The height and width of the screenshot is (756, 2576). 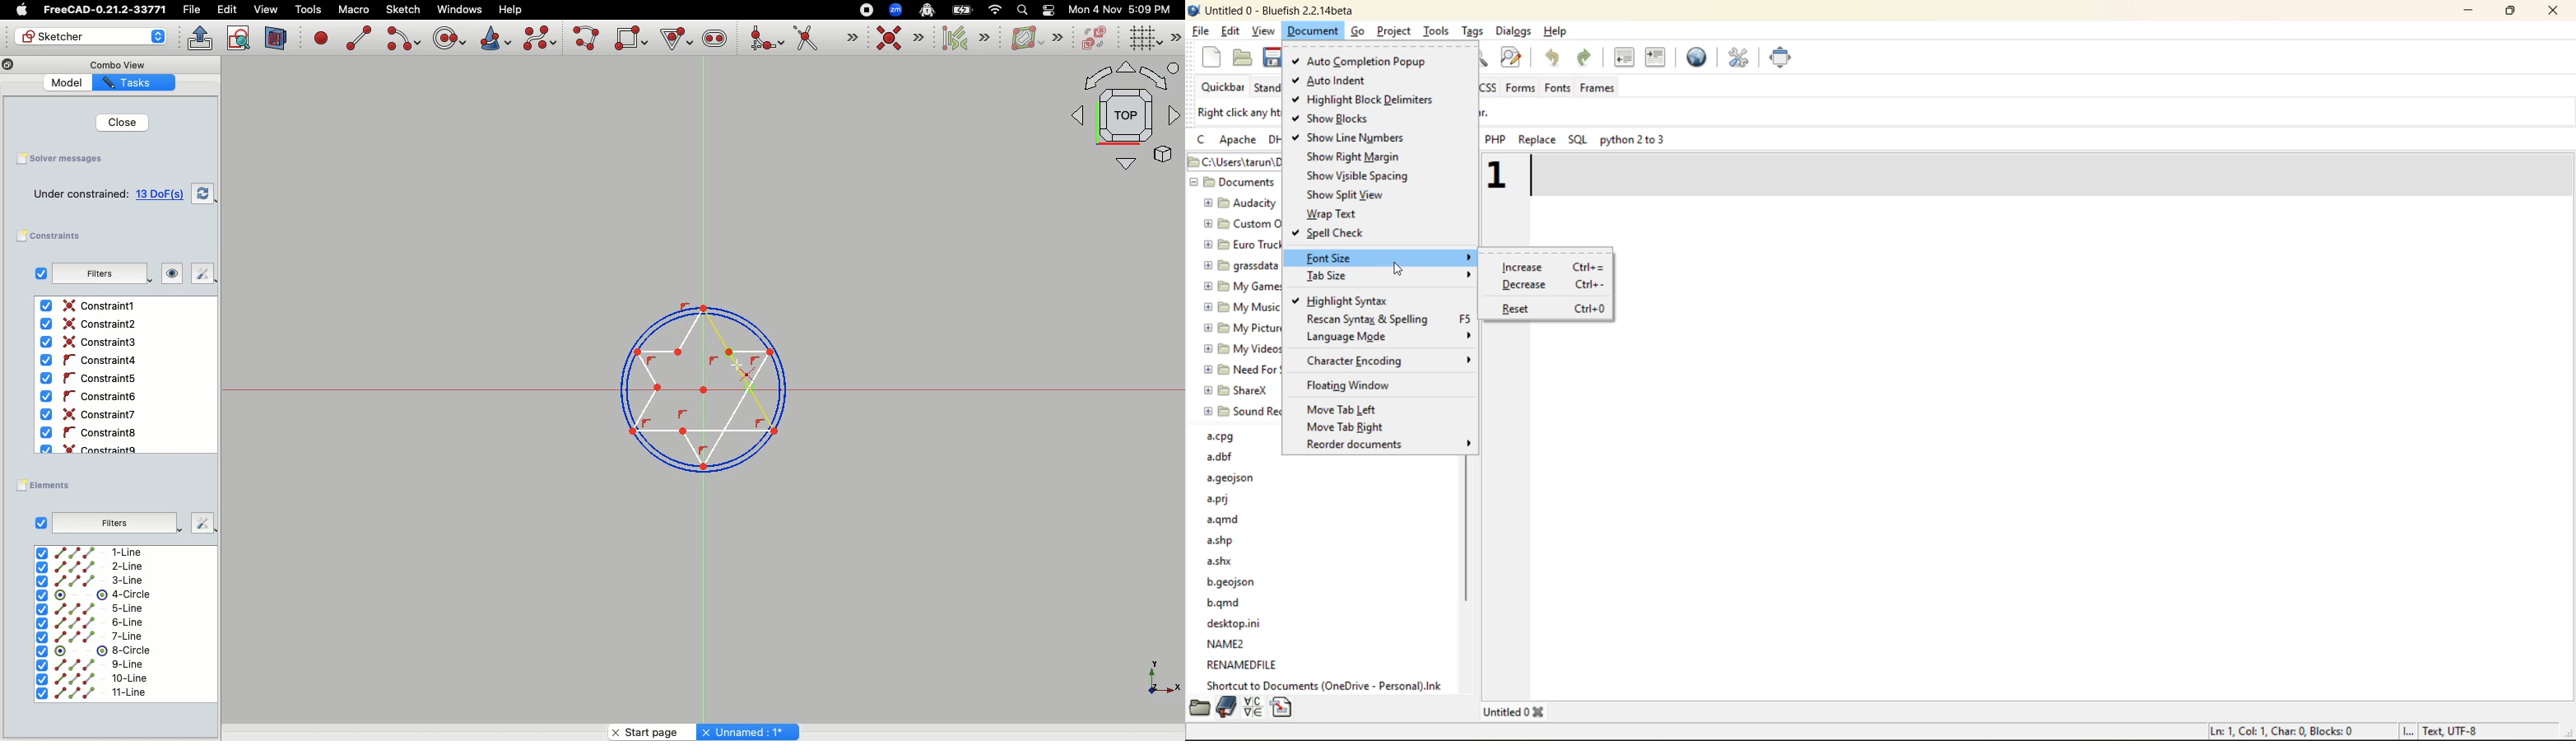 What do you see at coordinates (97, 273) in the screenshot?
I see `Filters` at bounding box center [97, 273].